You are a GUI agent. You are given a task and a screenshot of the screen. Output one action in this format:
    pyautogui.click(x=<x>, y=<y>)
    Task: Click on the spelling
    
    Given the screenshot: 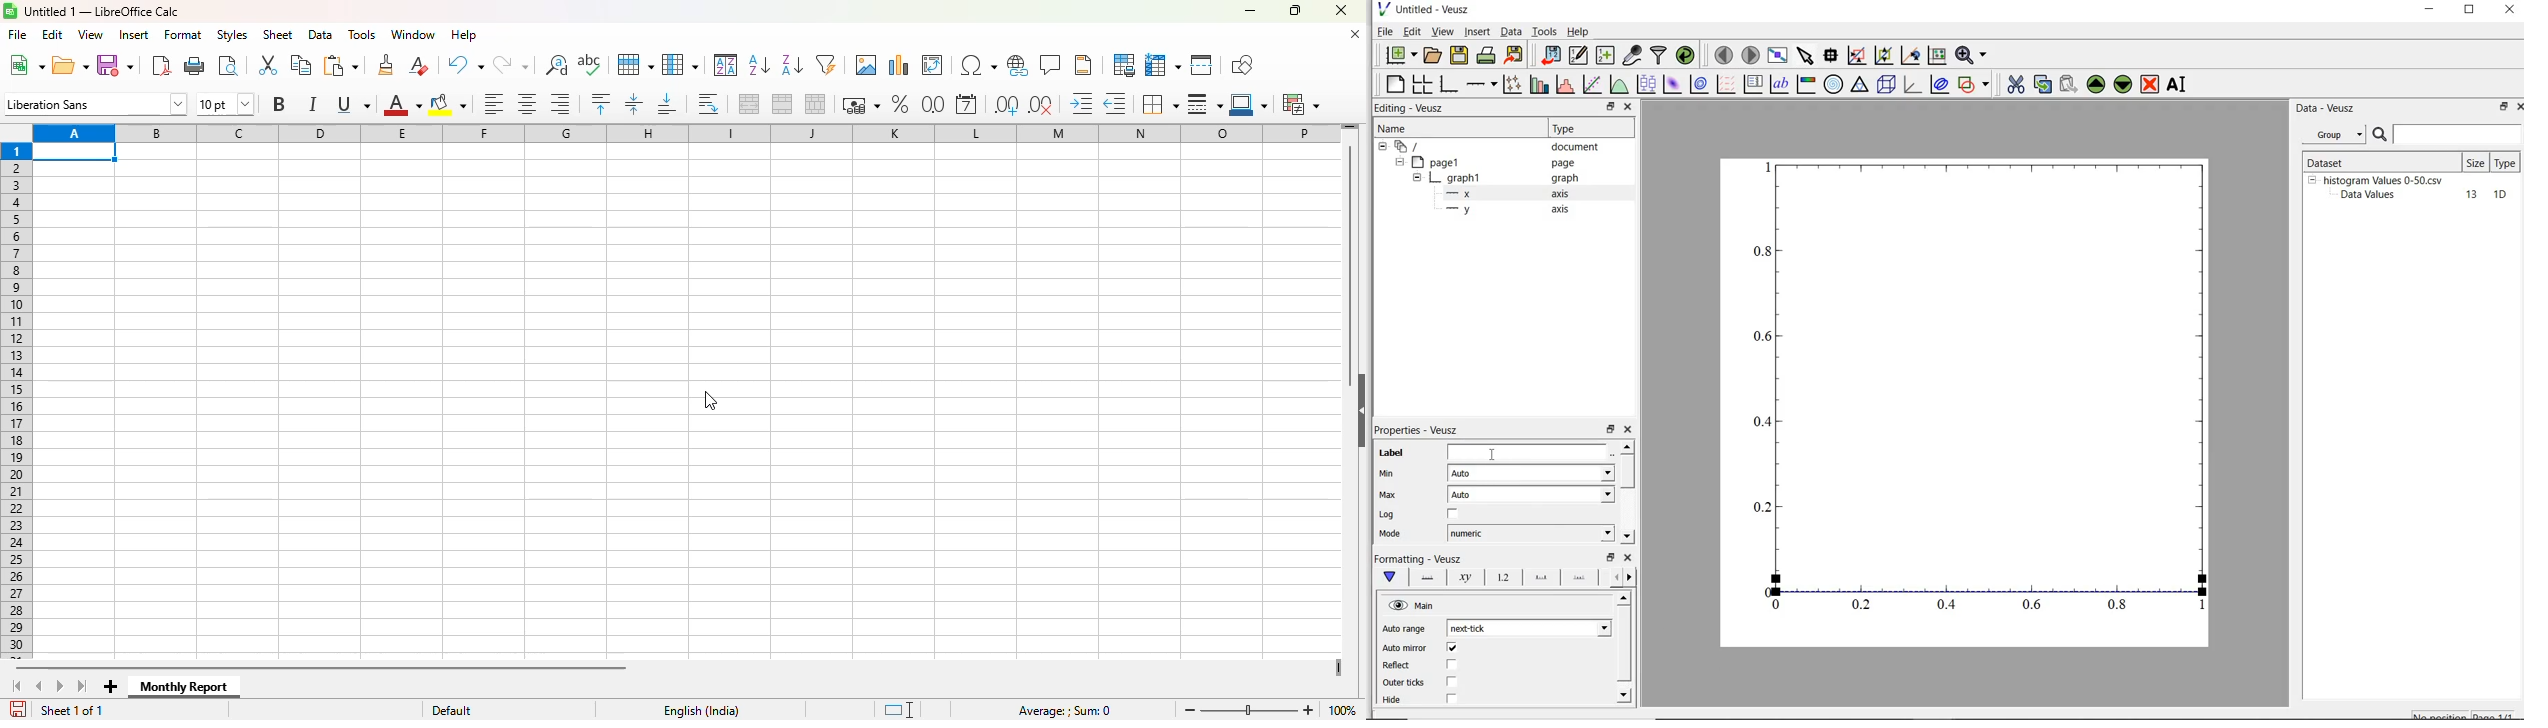 What is the action you would take?
    pyautogui.click(x=589, y=64)
    